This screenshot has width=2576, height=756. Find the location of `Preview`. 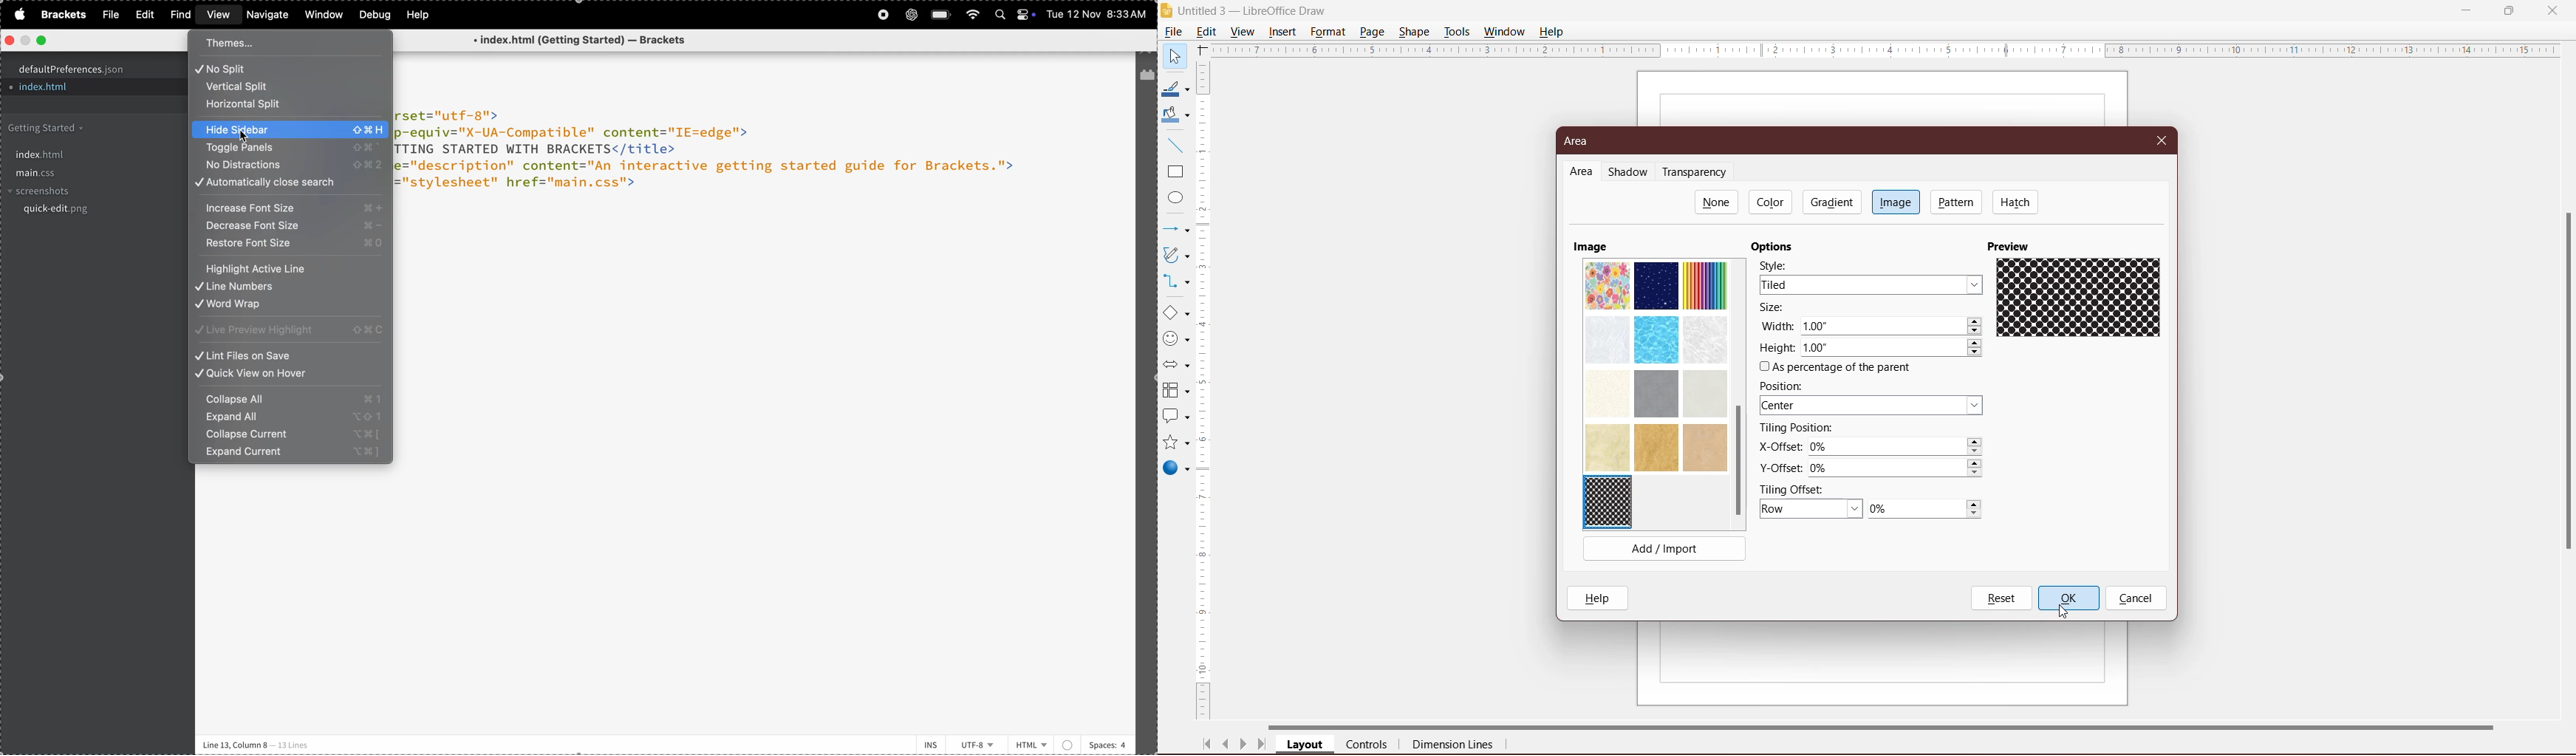

Preview is located at coordinates (2011, 245).